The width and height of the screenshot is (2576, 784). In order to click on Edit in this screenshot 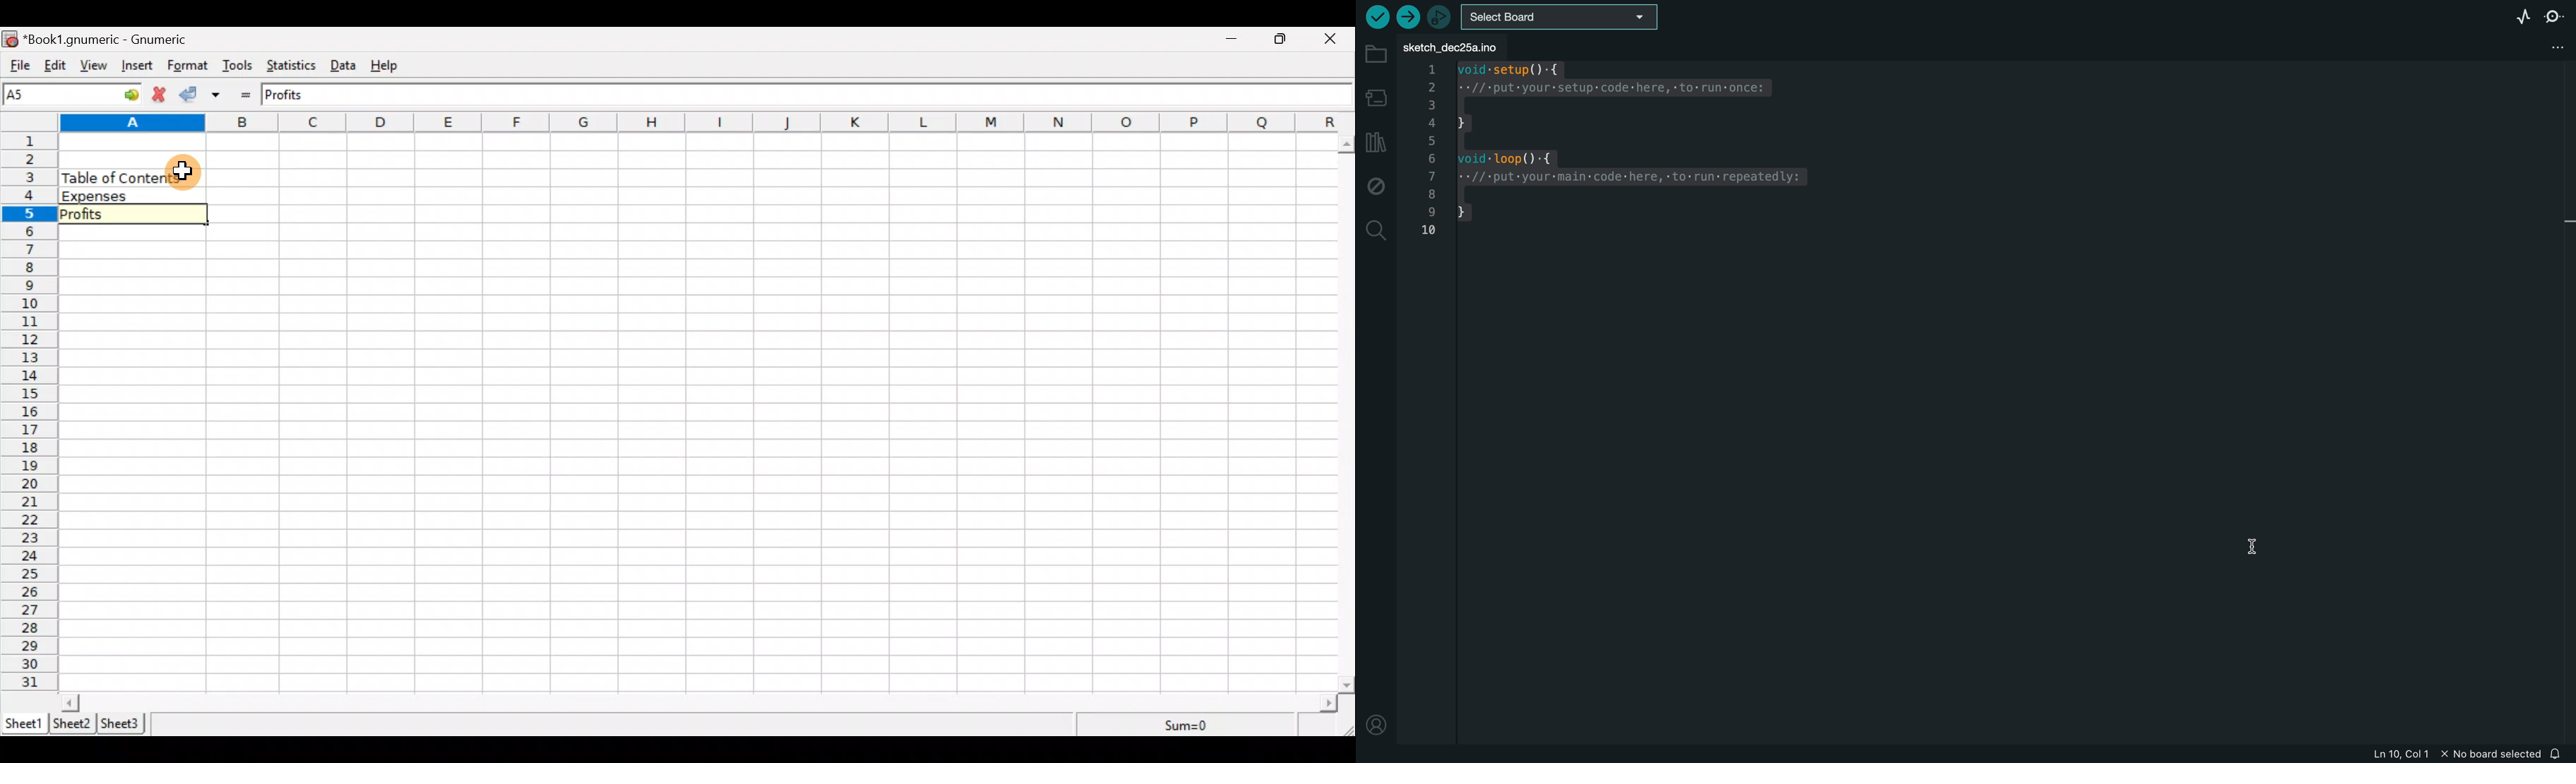, I will do `click(55, 66)`.